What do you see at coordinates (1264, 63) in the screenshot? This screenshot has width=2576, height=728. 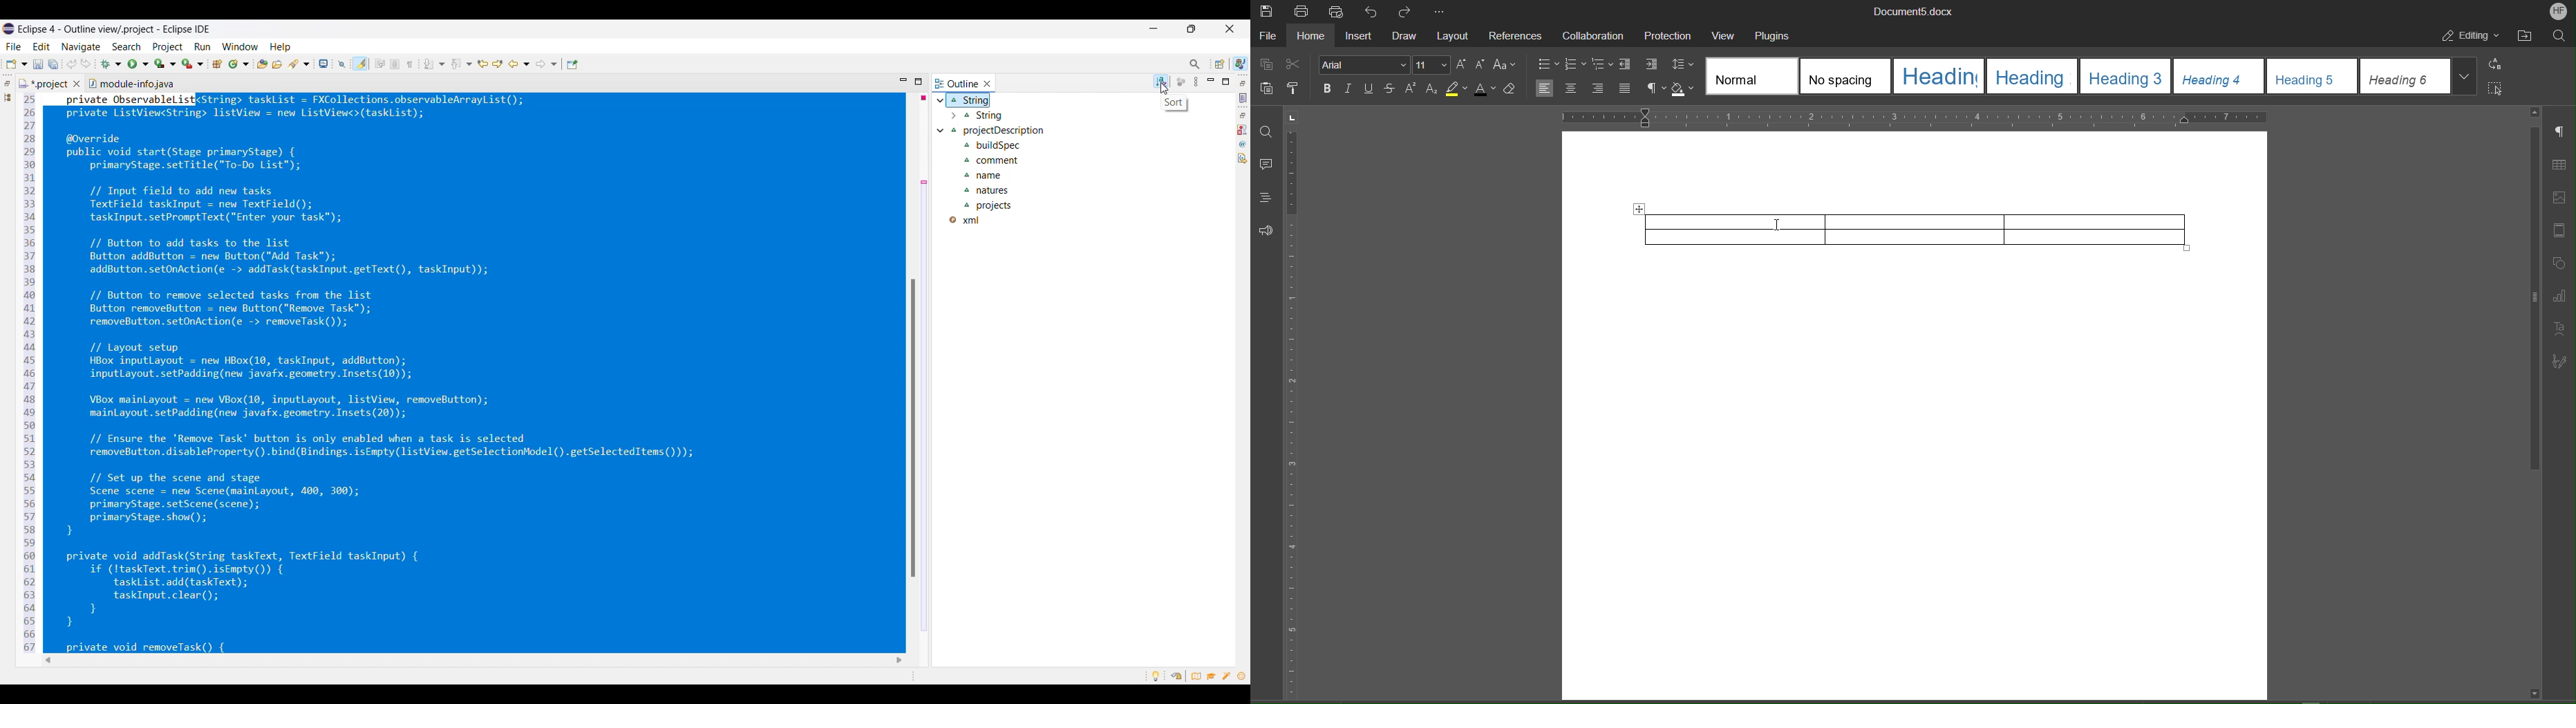 I see `Copy` at bounding box center [1264, 63].